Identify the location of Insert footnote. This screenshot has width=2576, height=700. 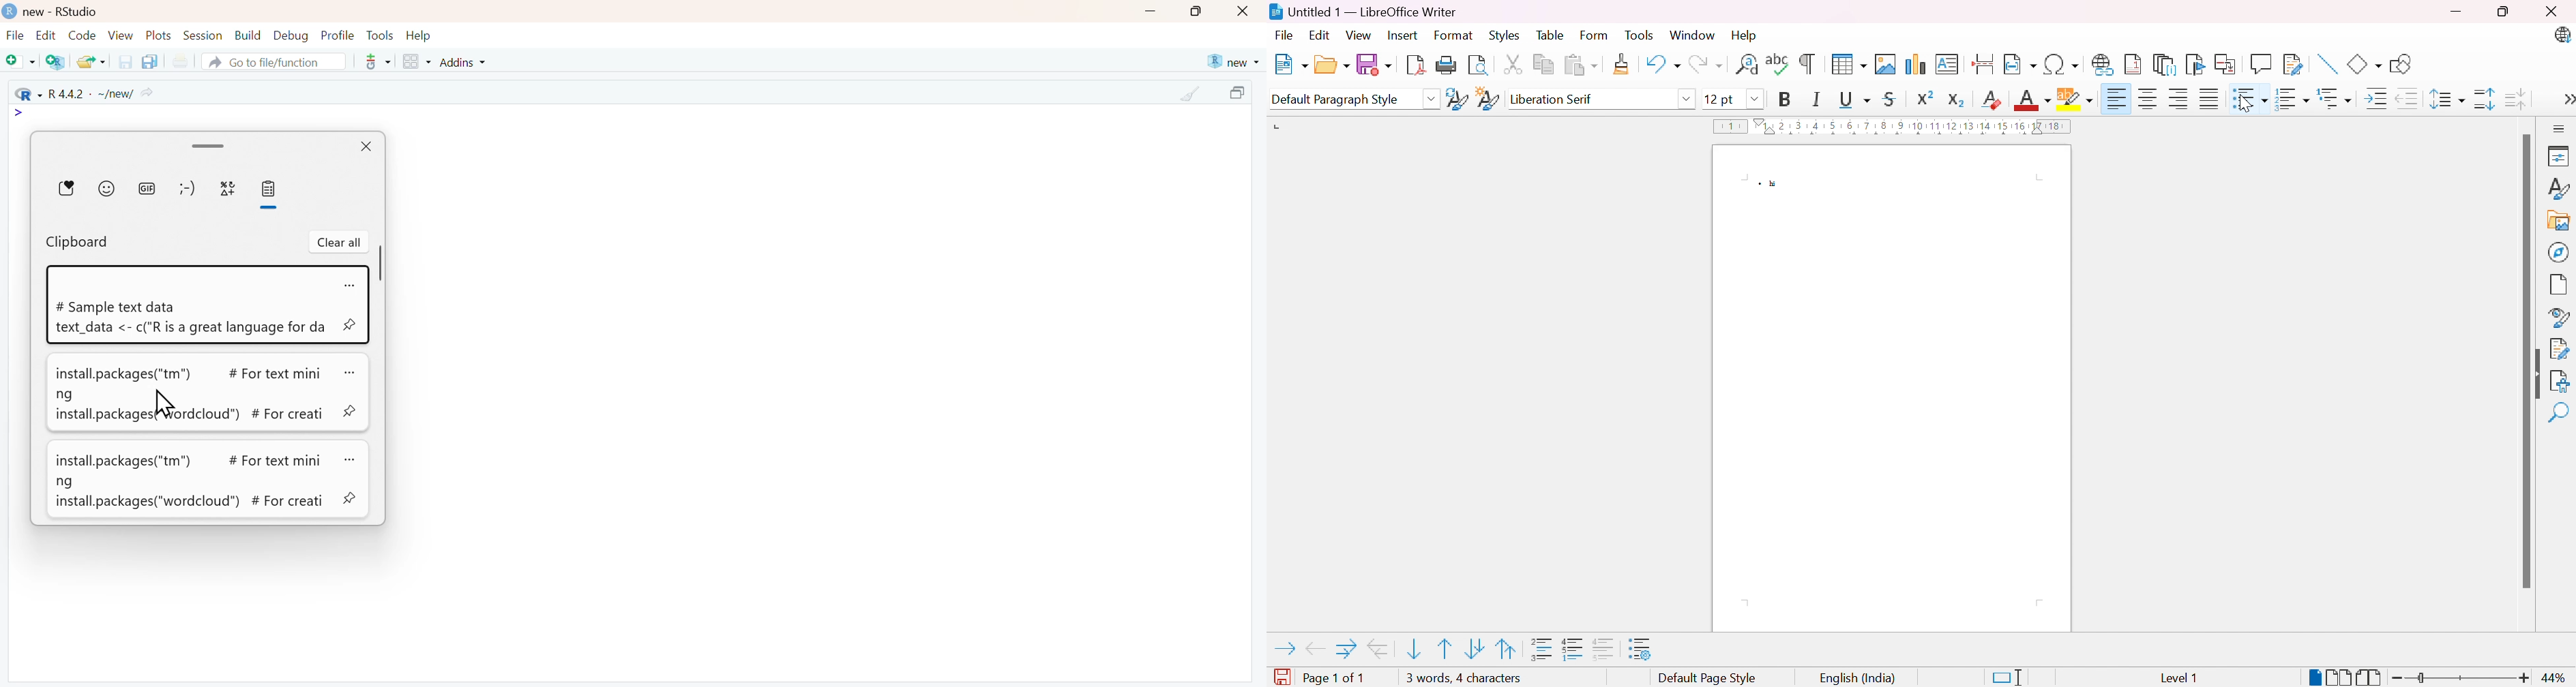
(2131, 65).